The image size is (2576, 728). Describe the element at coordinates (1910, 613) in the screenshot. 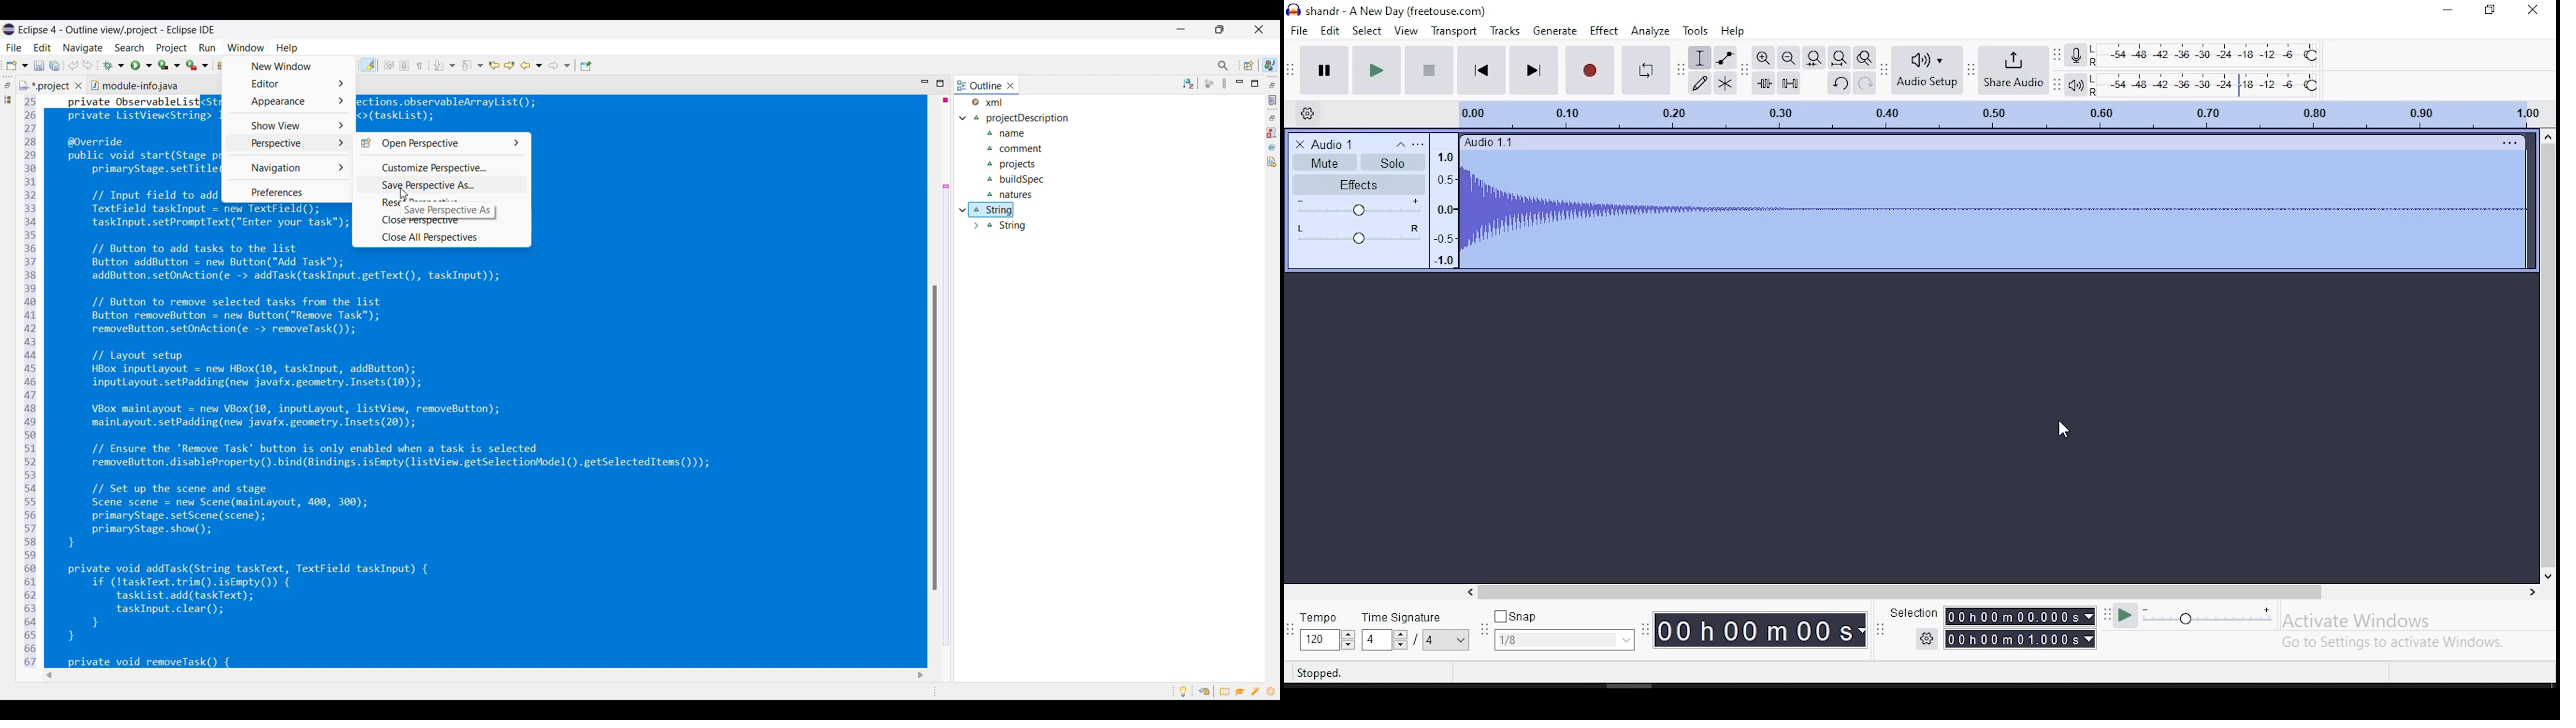

I see `` at that location.